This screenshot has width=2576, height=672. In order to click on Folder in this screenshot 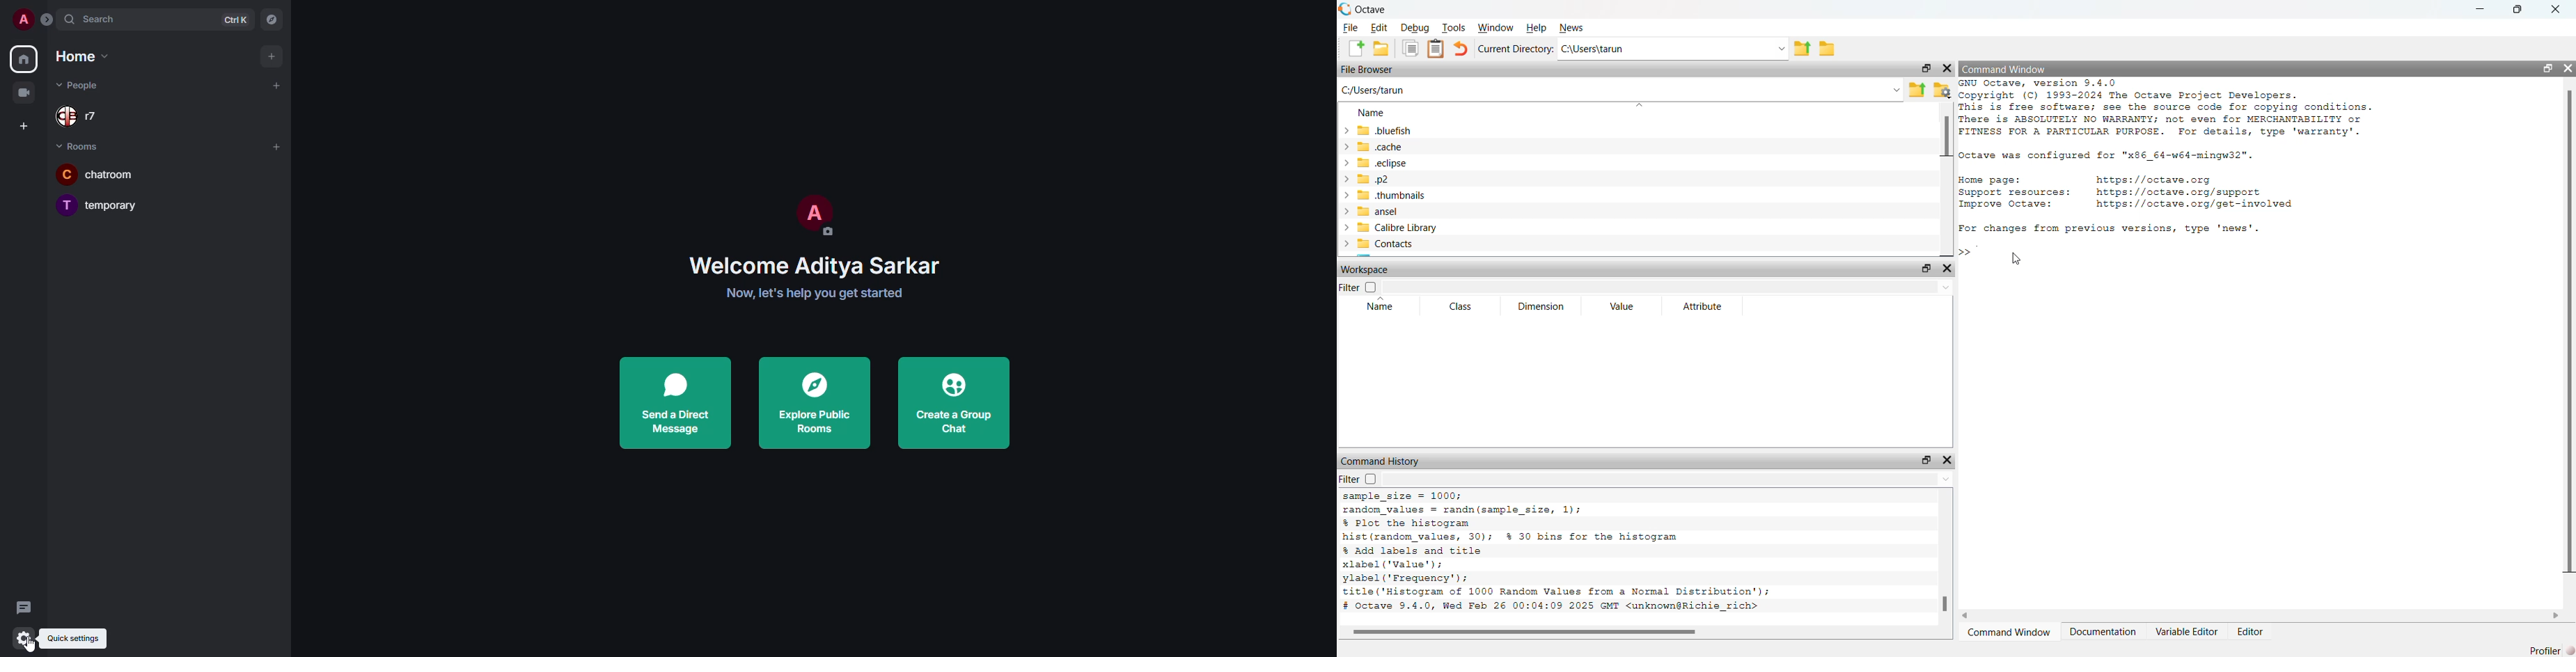, I will do `click(1828, 49)`.